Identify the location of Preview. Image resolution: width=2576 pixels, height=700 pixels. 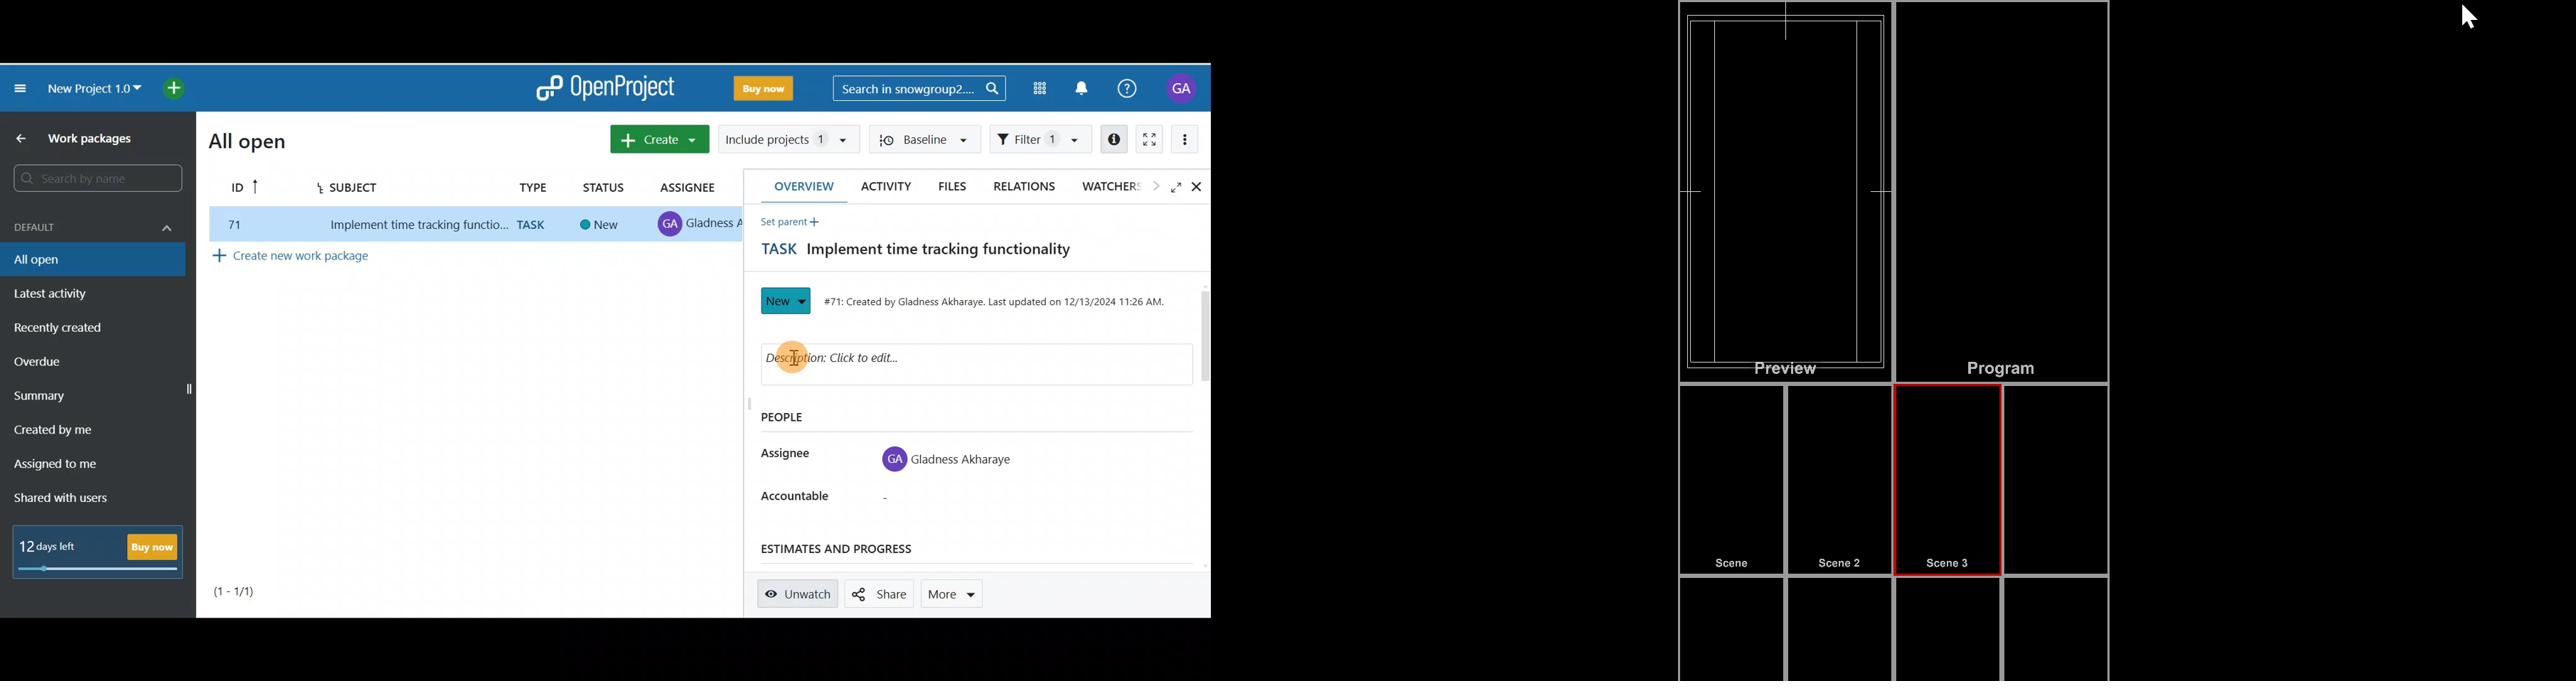
(1787, 192).